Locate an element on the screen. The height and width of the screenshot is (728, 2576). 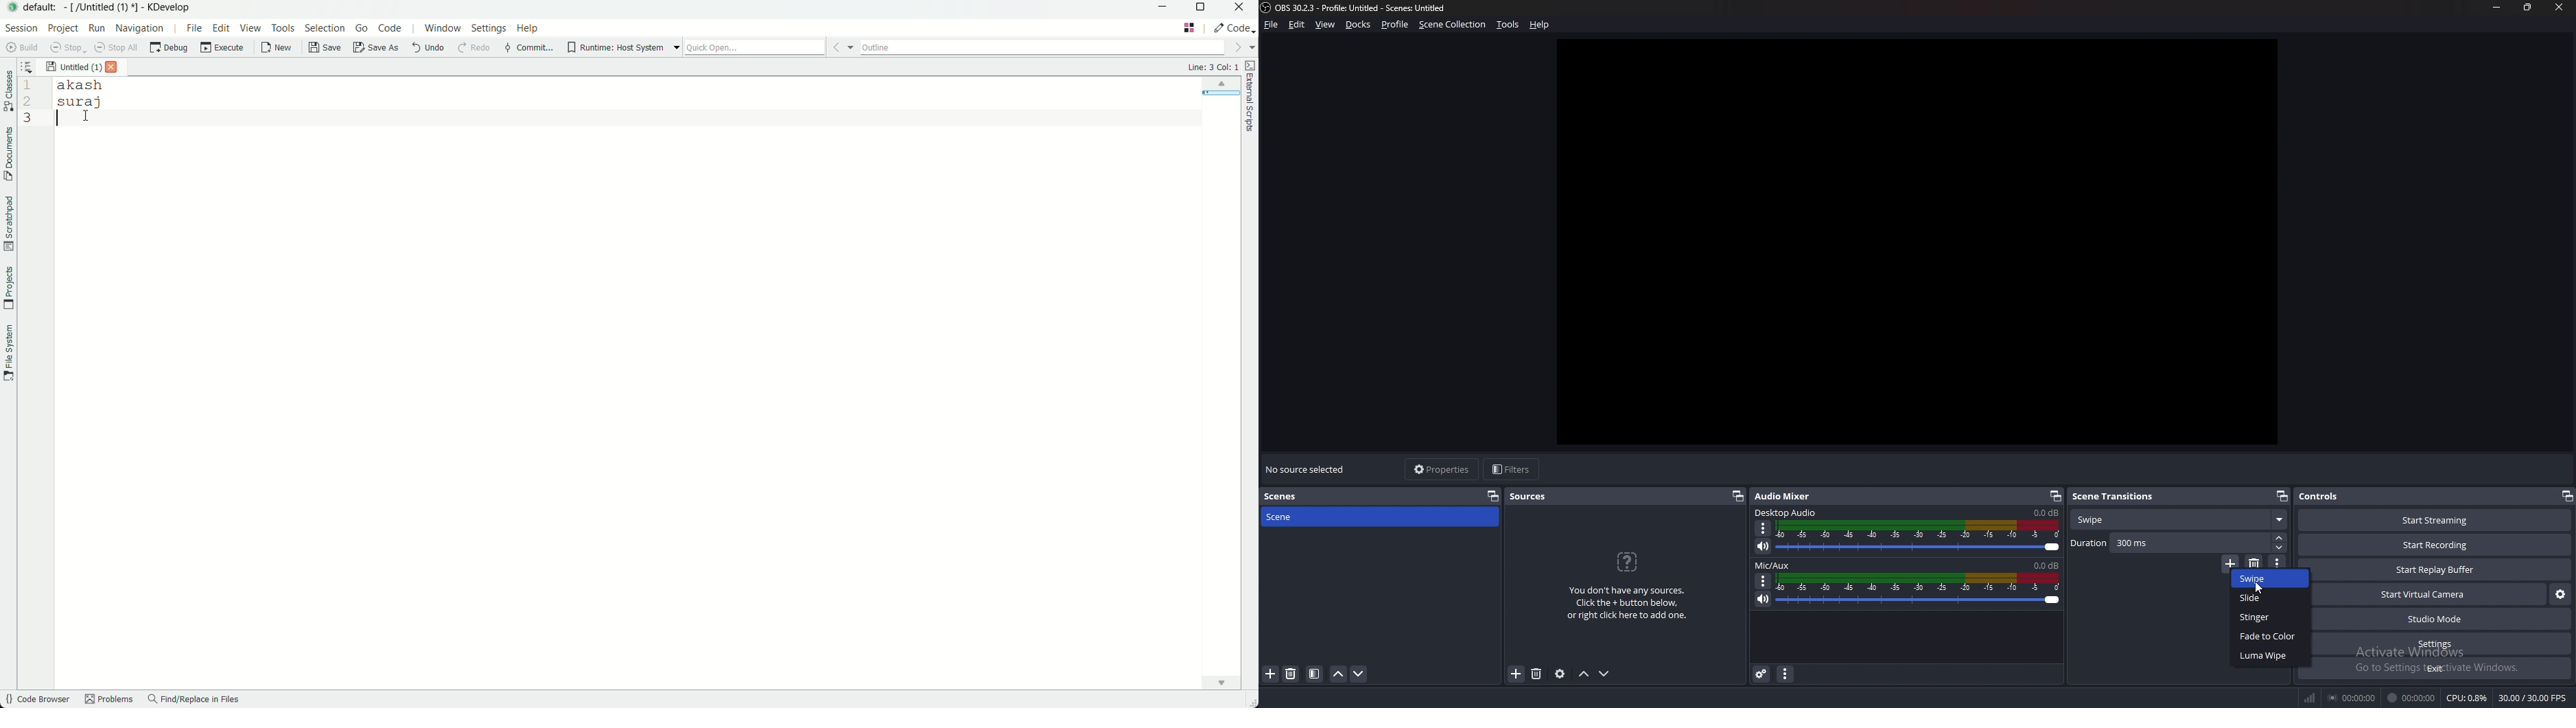
move scene up is located at coordinates (1338, 674).